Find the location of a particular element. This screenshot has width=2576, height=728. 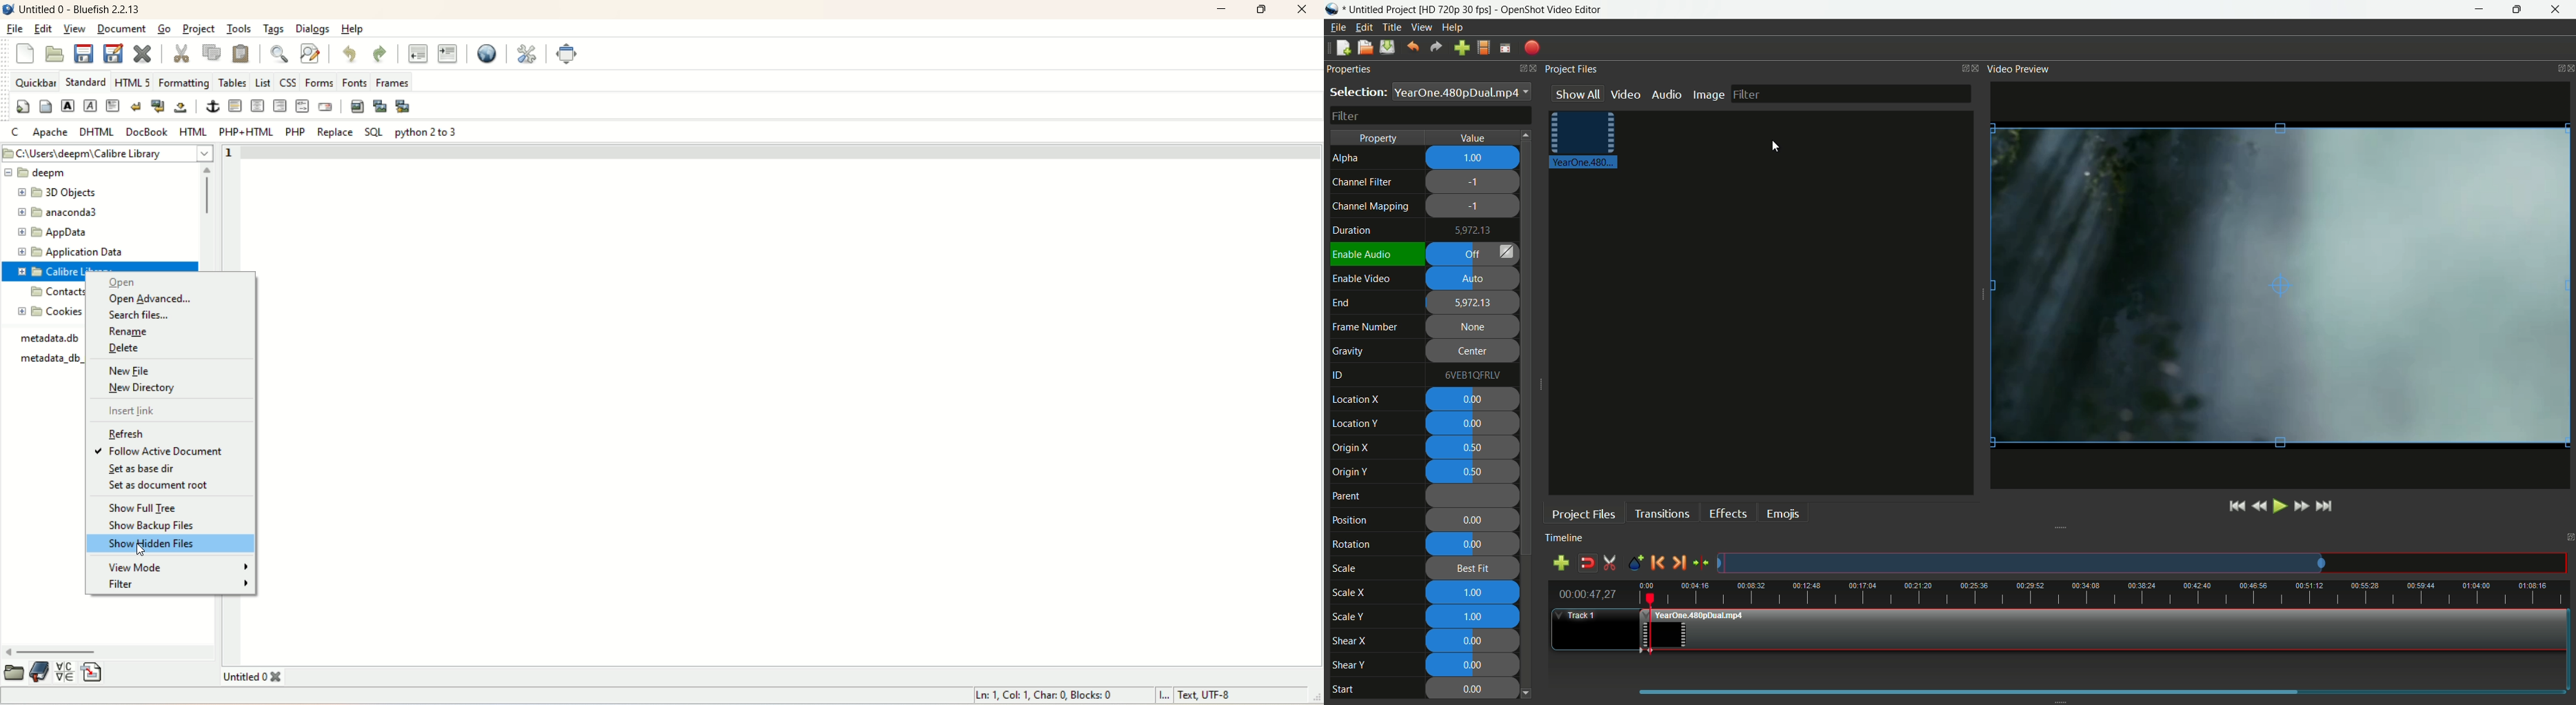

documentation is located at coordinates (40, 672).